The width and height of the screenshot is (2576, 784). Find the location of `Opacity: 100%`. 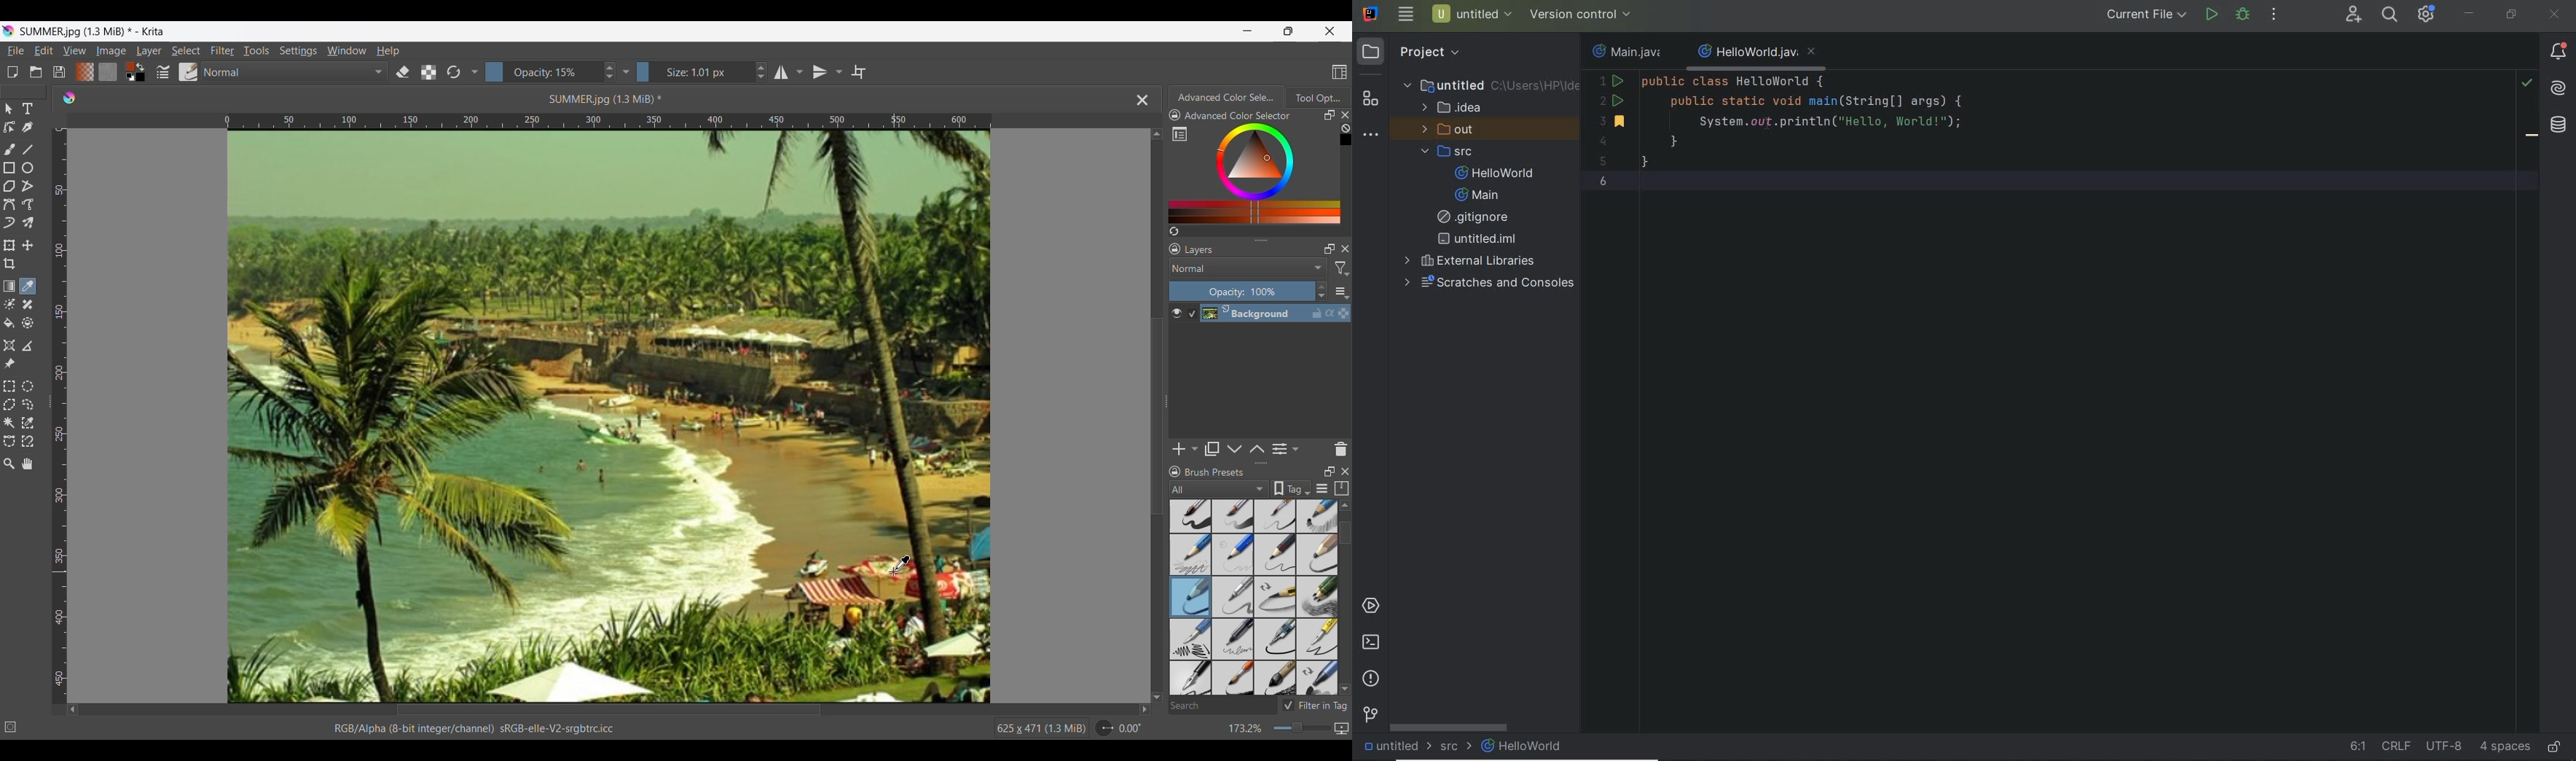

Opacity: 100% is located at coordinates (1242, 292).